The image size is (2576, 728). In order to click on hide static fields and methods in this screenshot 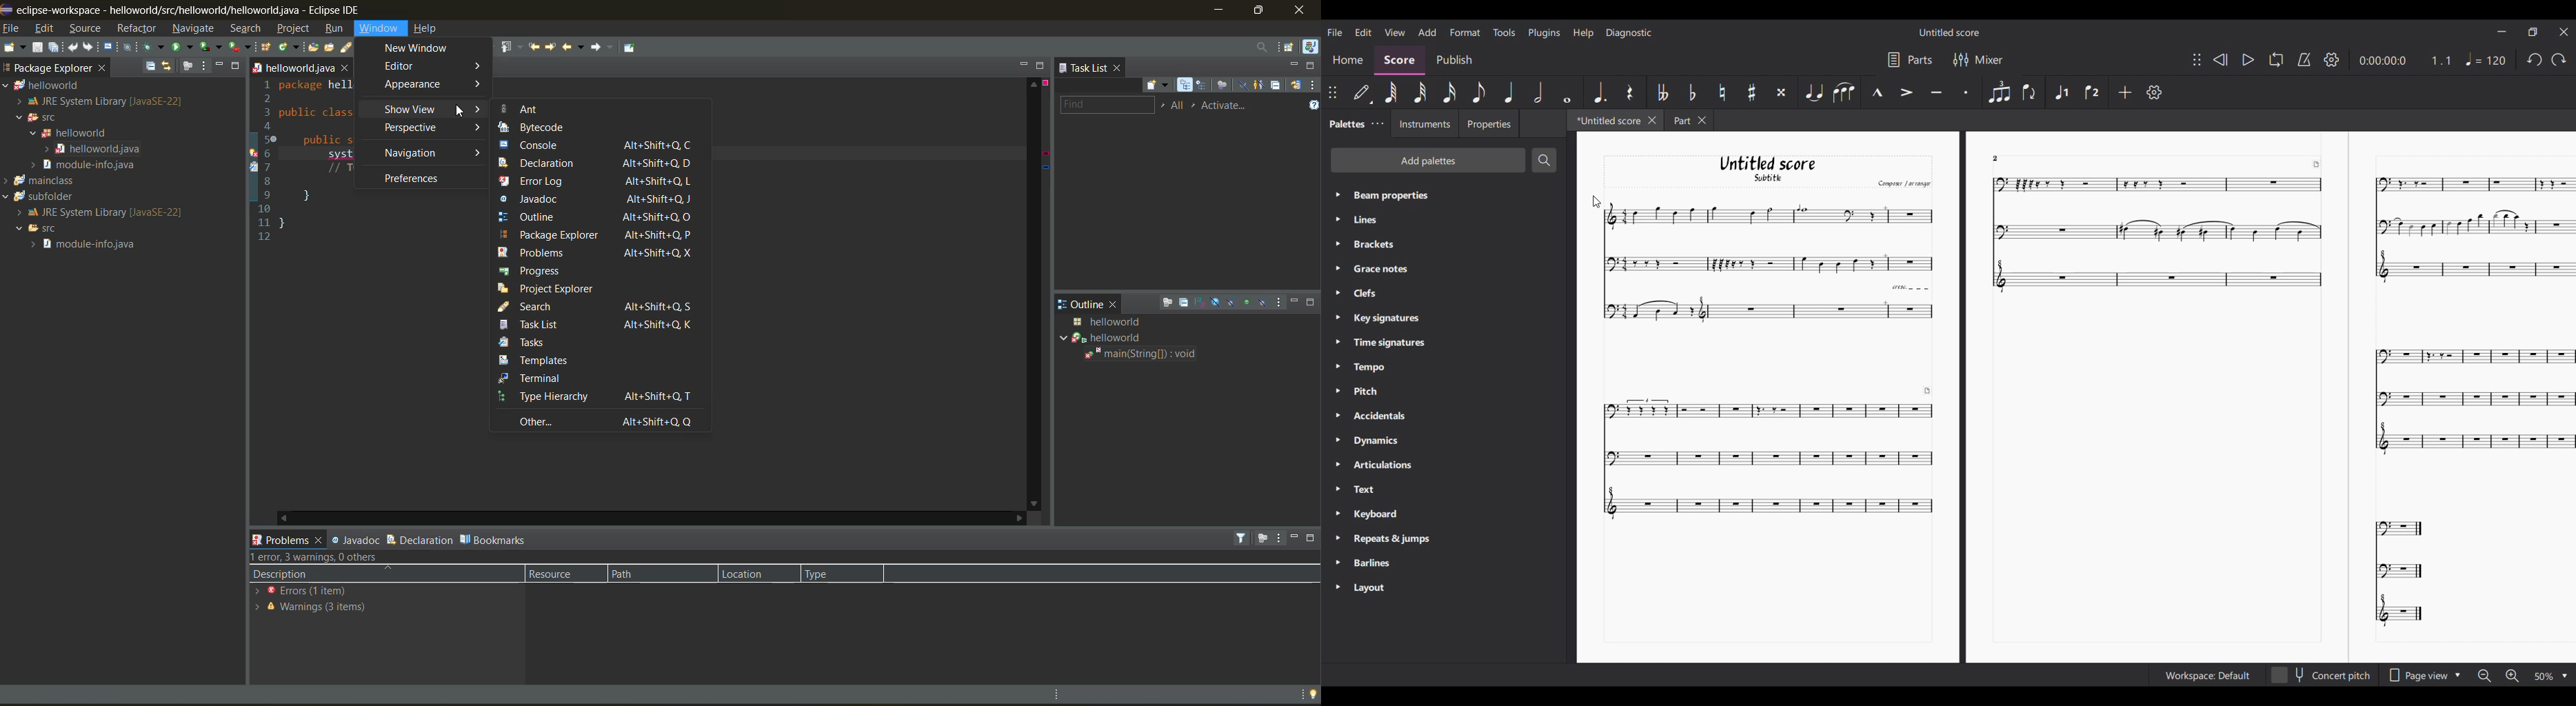, I will do `click(1236, 303)`.